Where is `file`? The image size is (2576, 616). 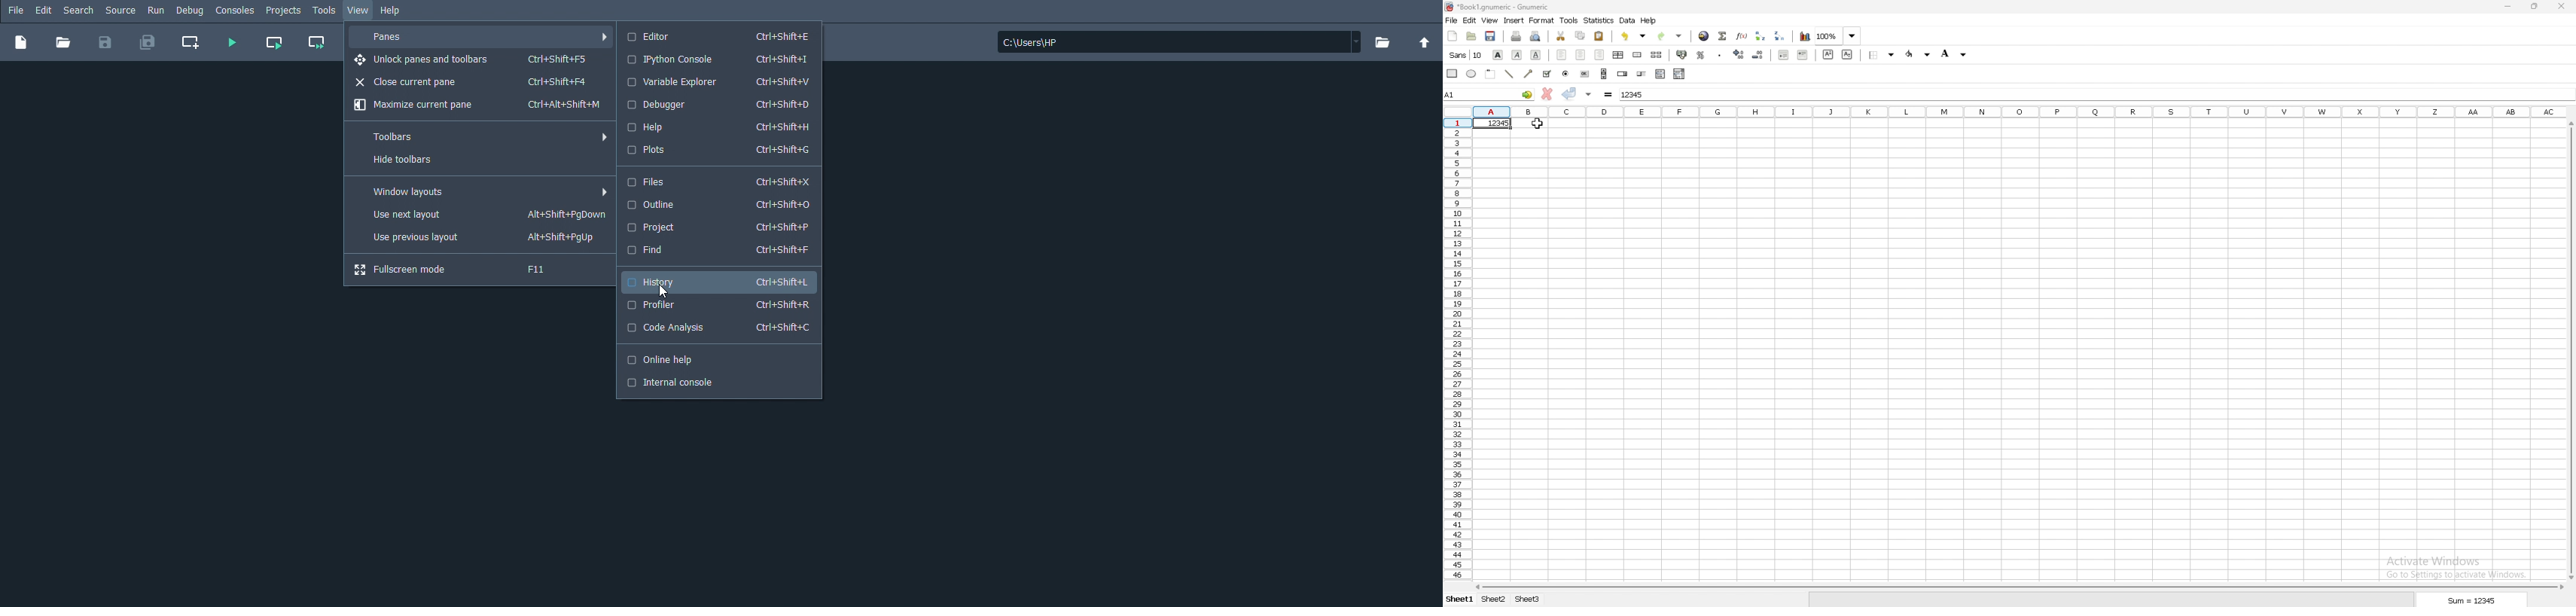
file is located at coordinates (1451, 21).